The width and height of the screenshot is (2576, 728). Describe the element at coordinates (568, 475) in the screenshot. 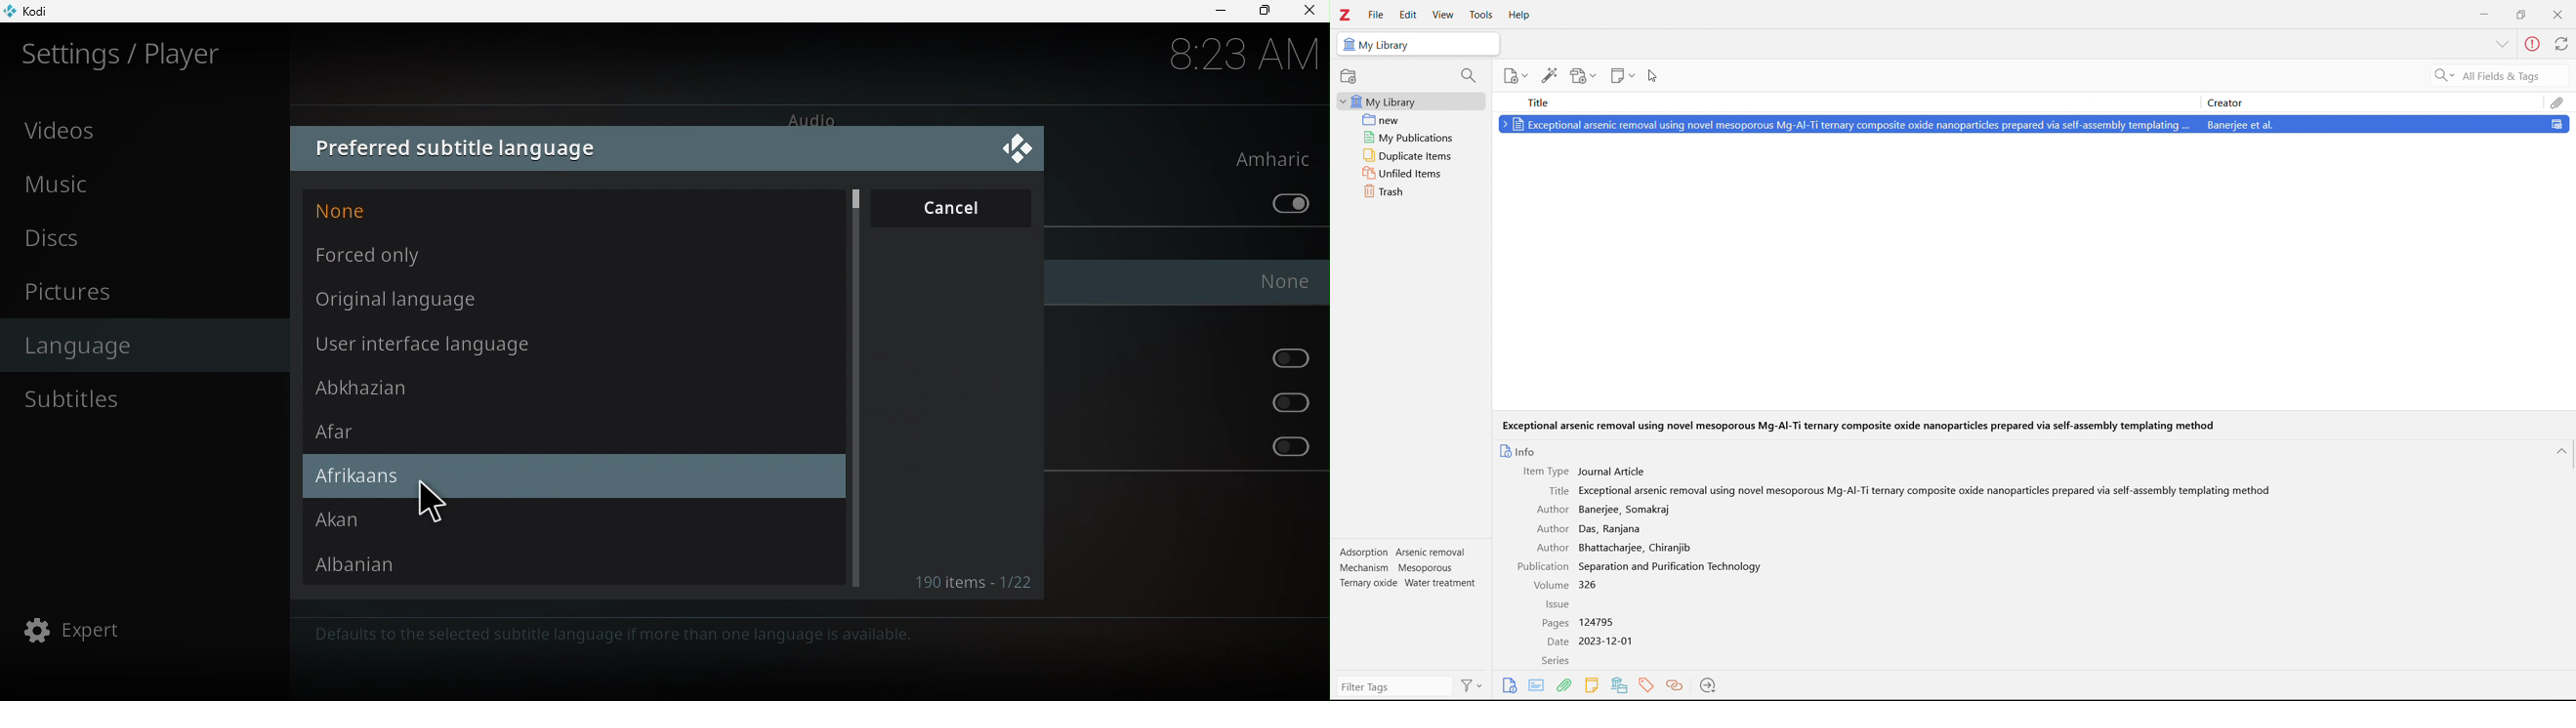

I see `Afrikaans` at that location.